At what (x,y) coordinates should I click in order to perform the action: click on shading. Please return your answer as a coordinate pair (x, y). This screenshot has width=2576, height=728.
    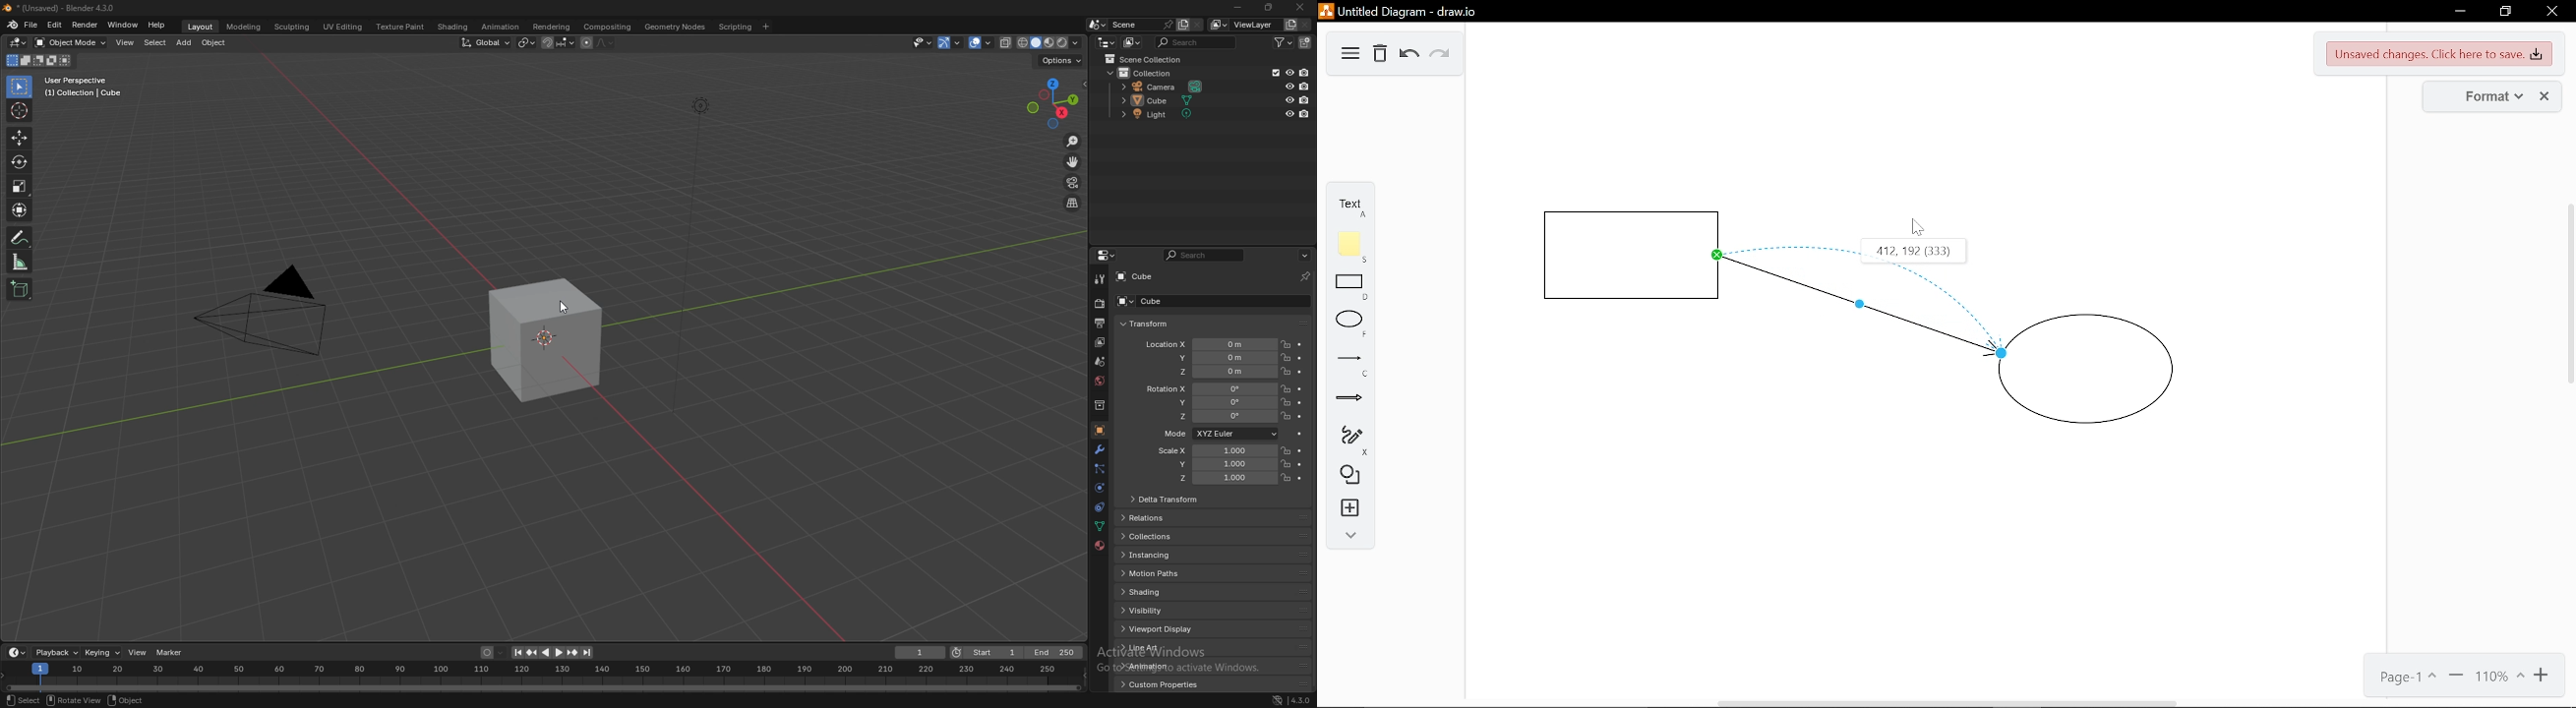
    Looking at the image, I should click on (1159, 592).